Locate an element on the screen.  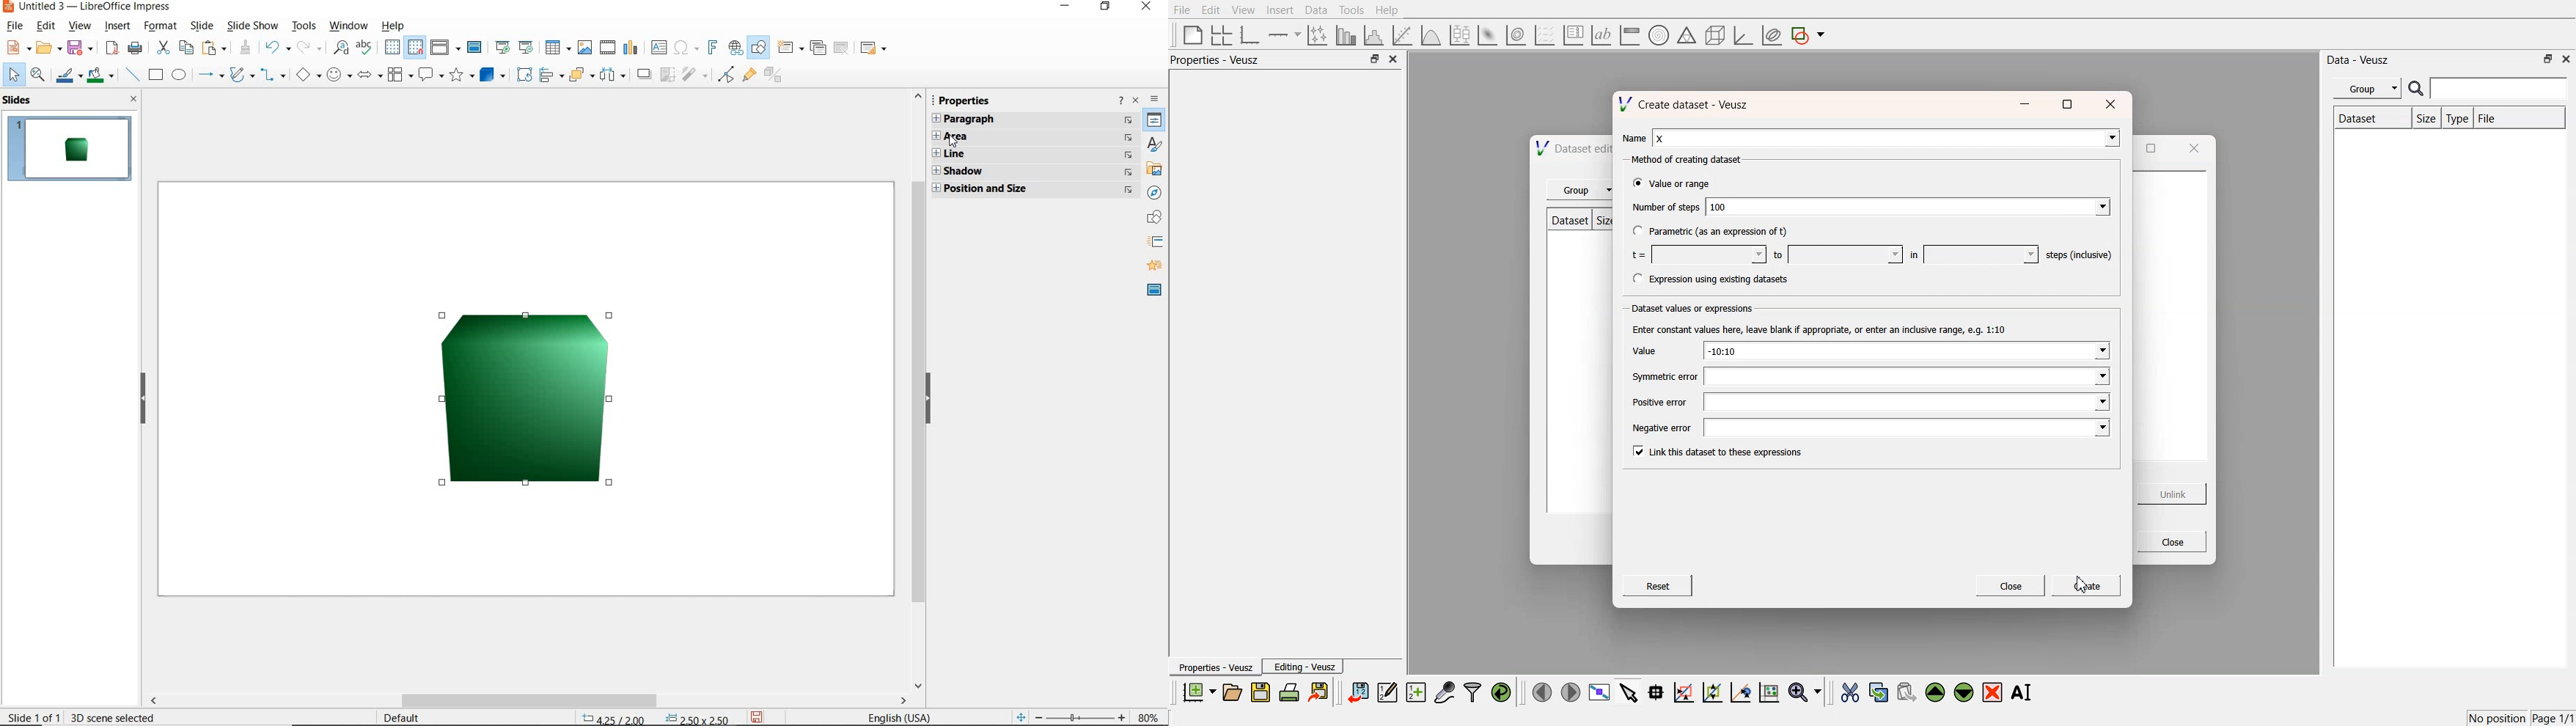
SLIDE1 is located at coordinates (70, 149).